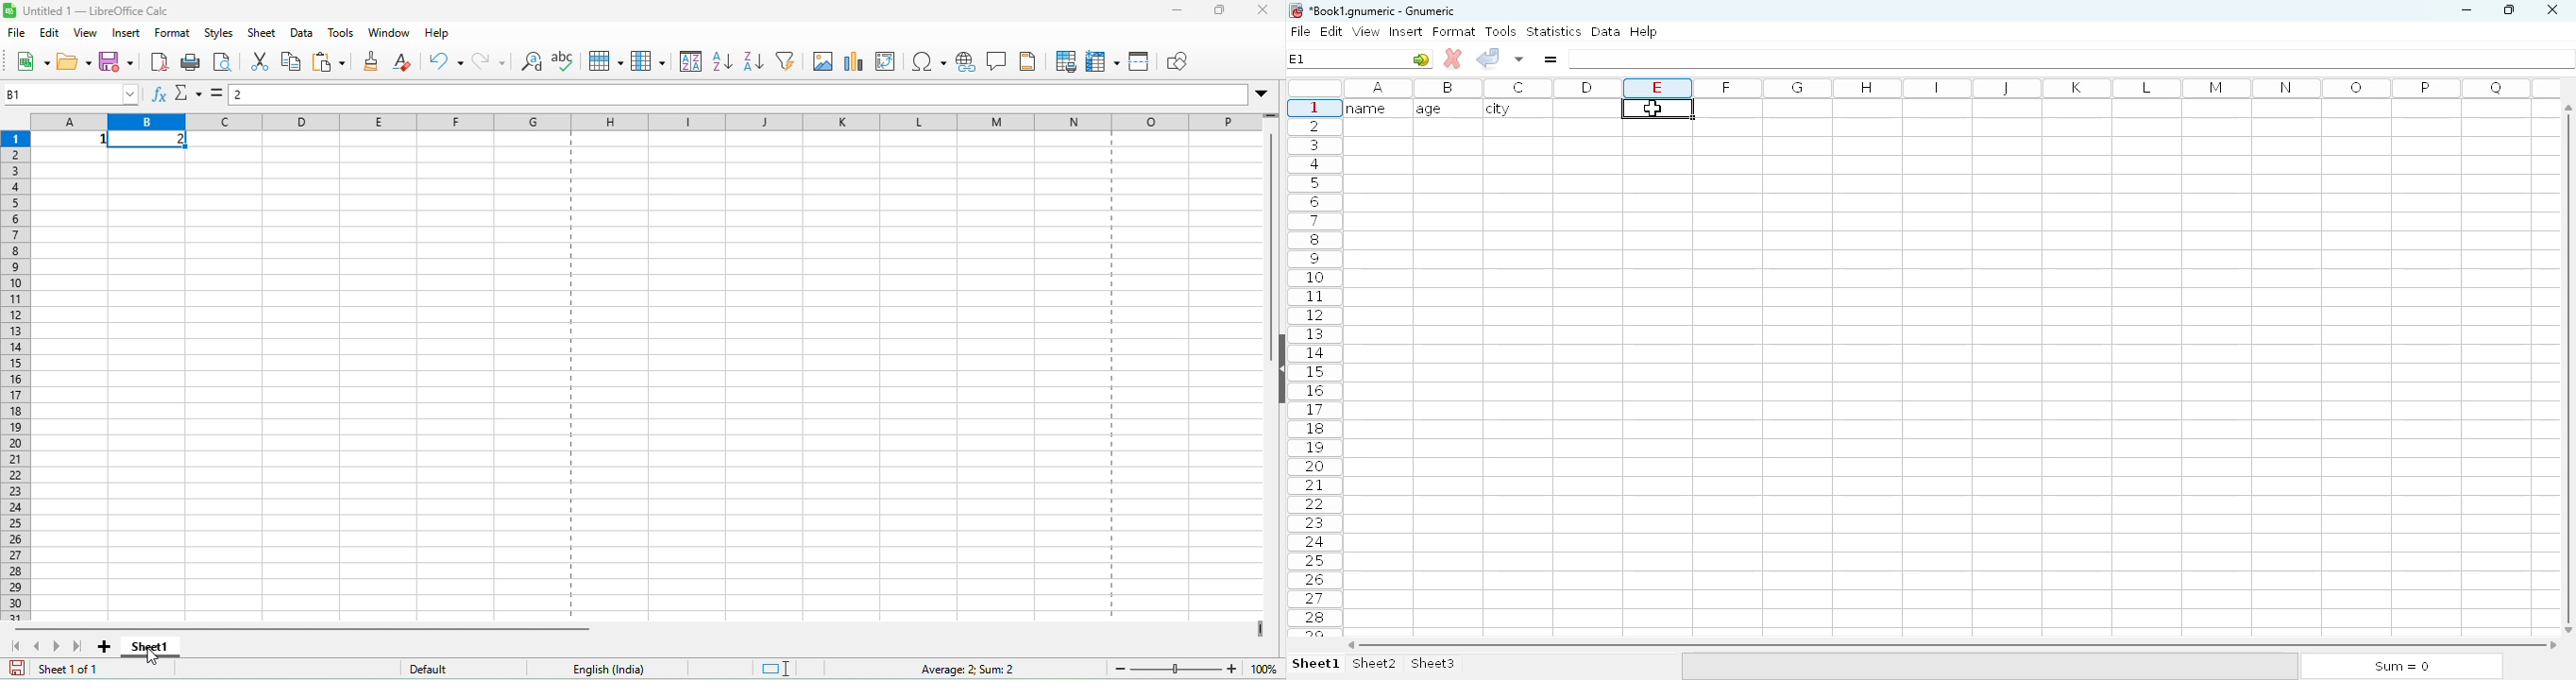 This screenshot has height=700, width=2576. What do you see at coordinates (855, 64) in the screenshot?
I see `chart` at bounding box center [855, 64].